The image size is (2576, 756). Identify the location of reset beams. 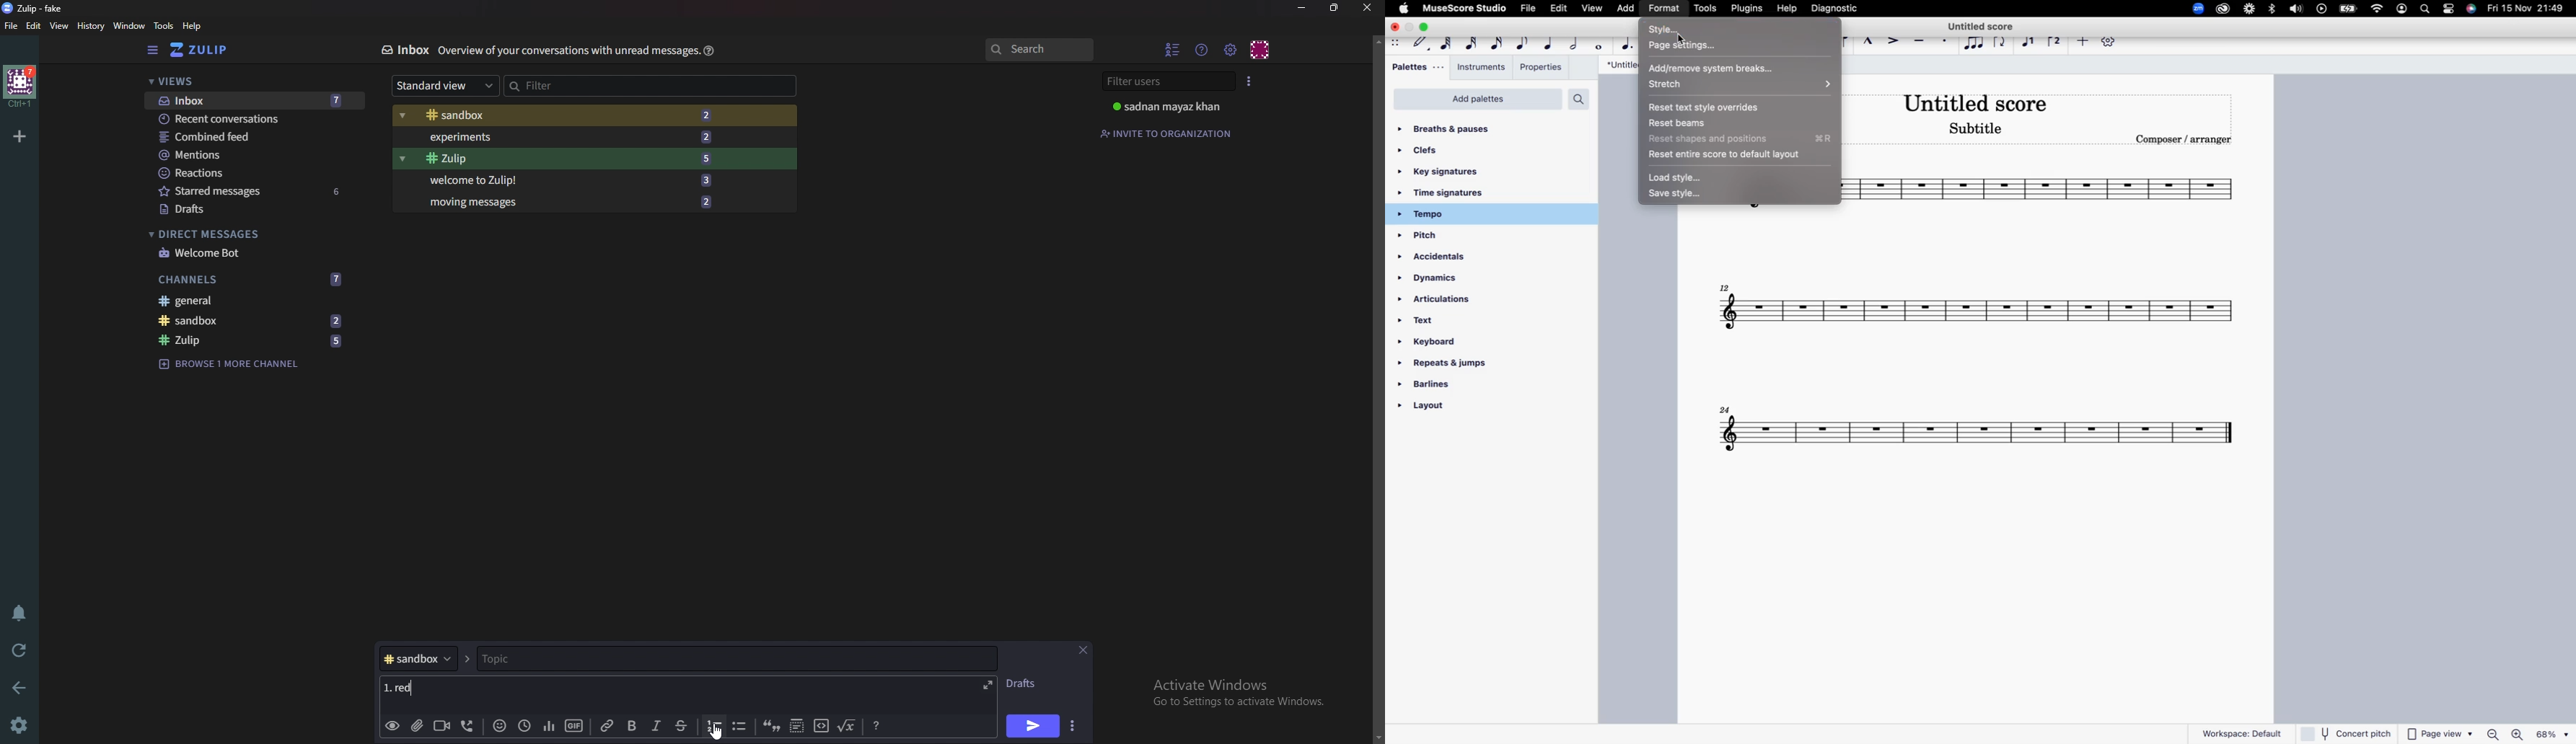
(1724, 123).